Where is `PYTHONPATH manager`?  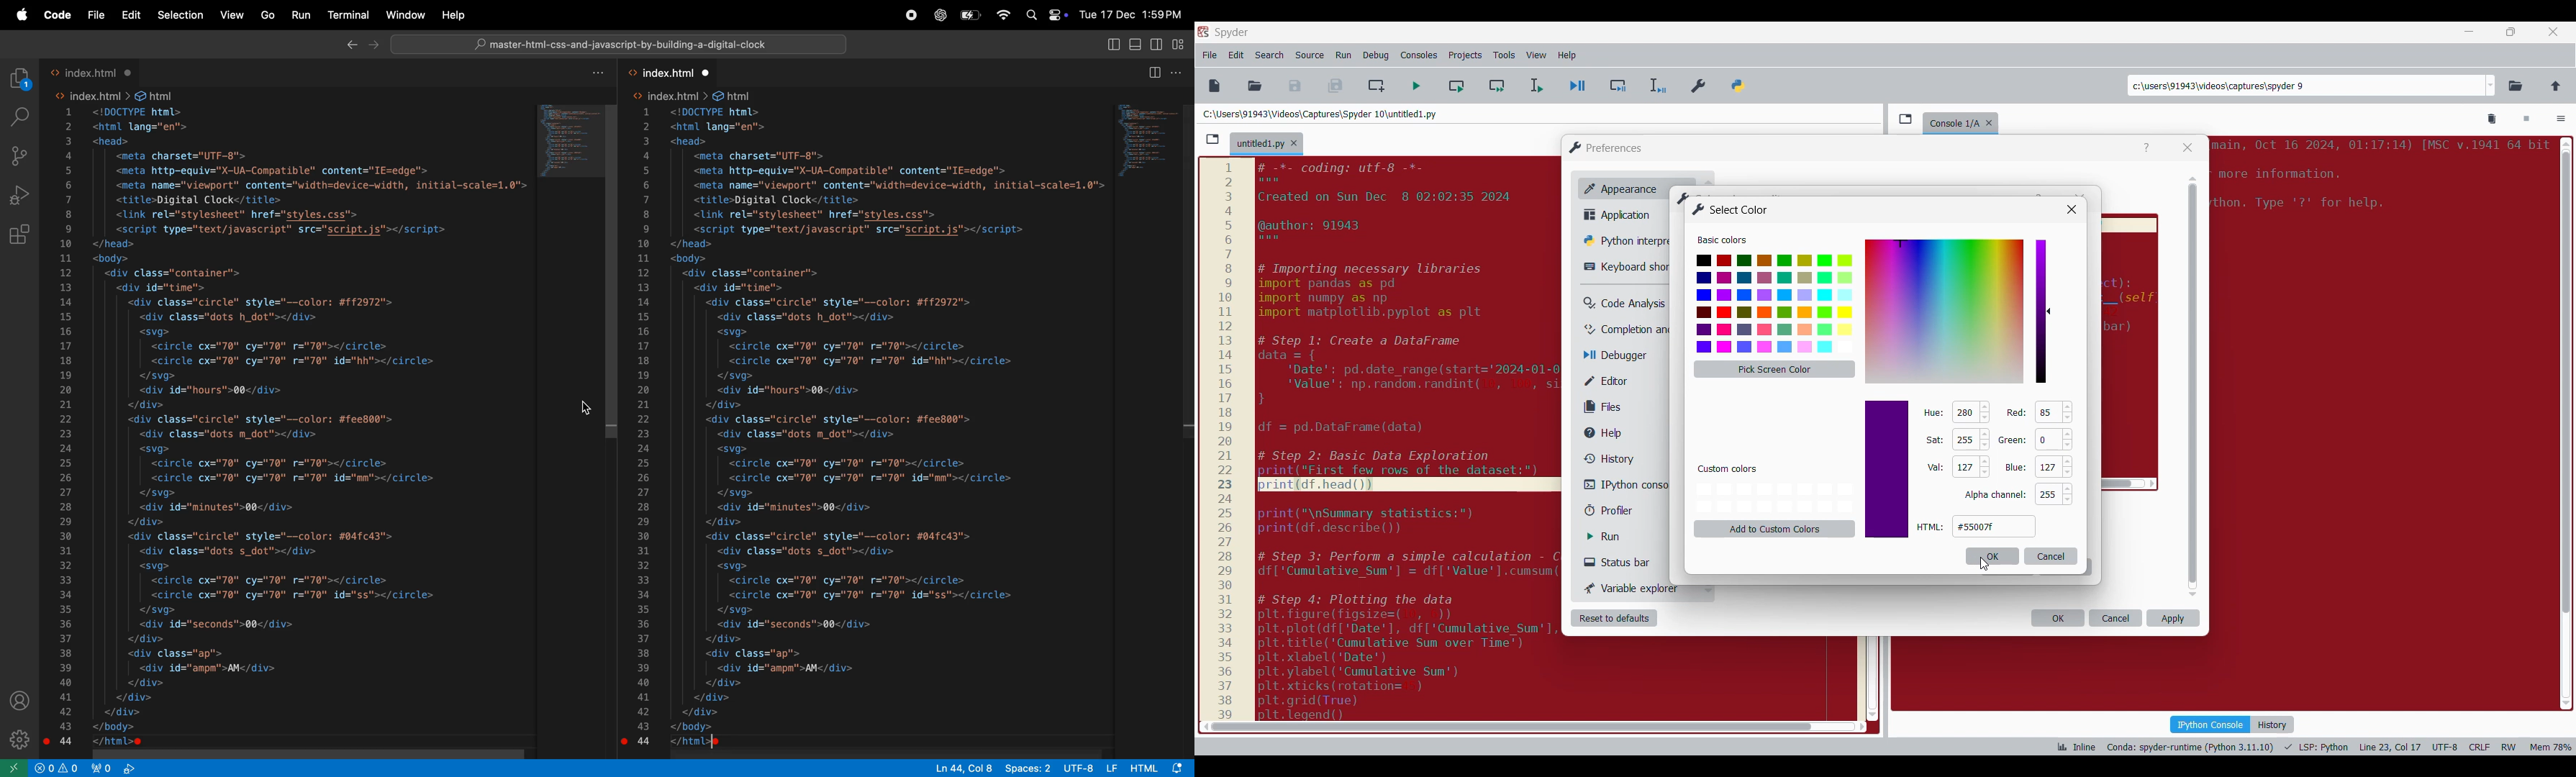 PYTHONPATH manager is located at coordinates (1741, 83).